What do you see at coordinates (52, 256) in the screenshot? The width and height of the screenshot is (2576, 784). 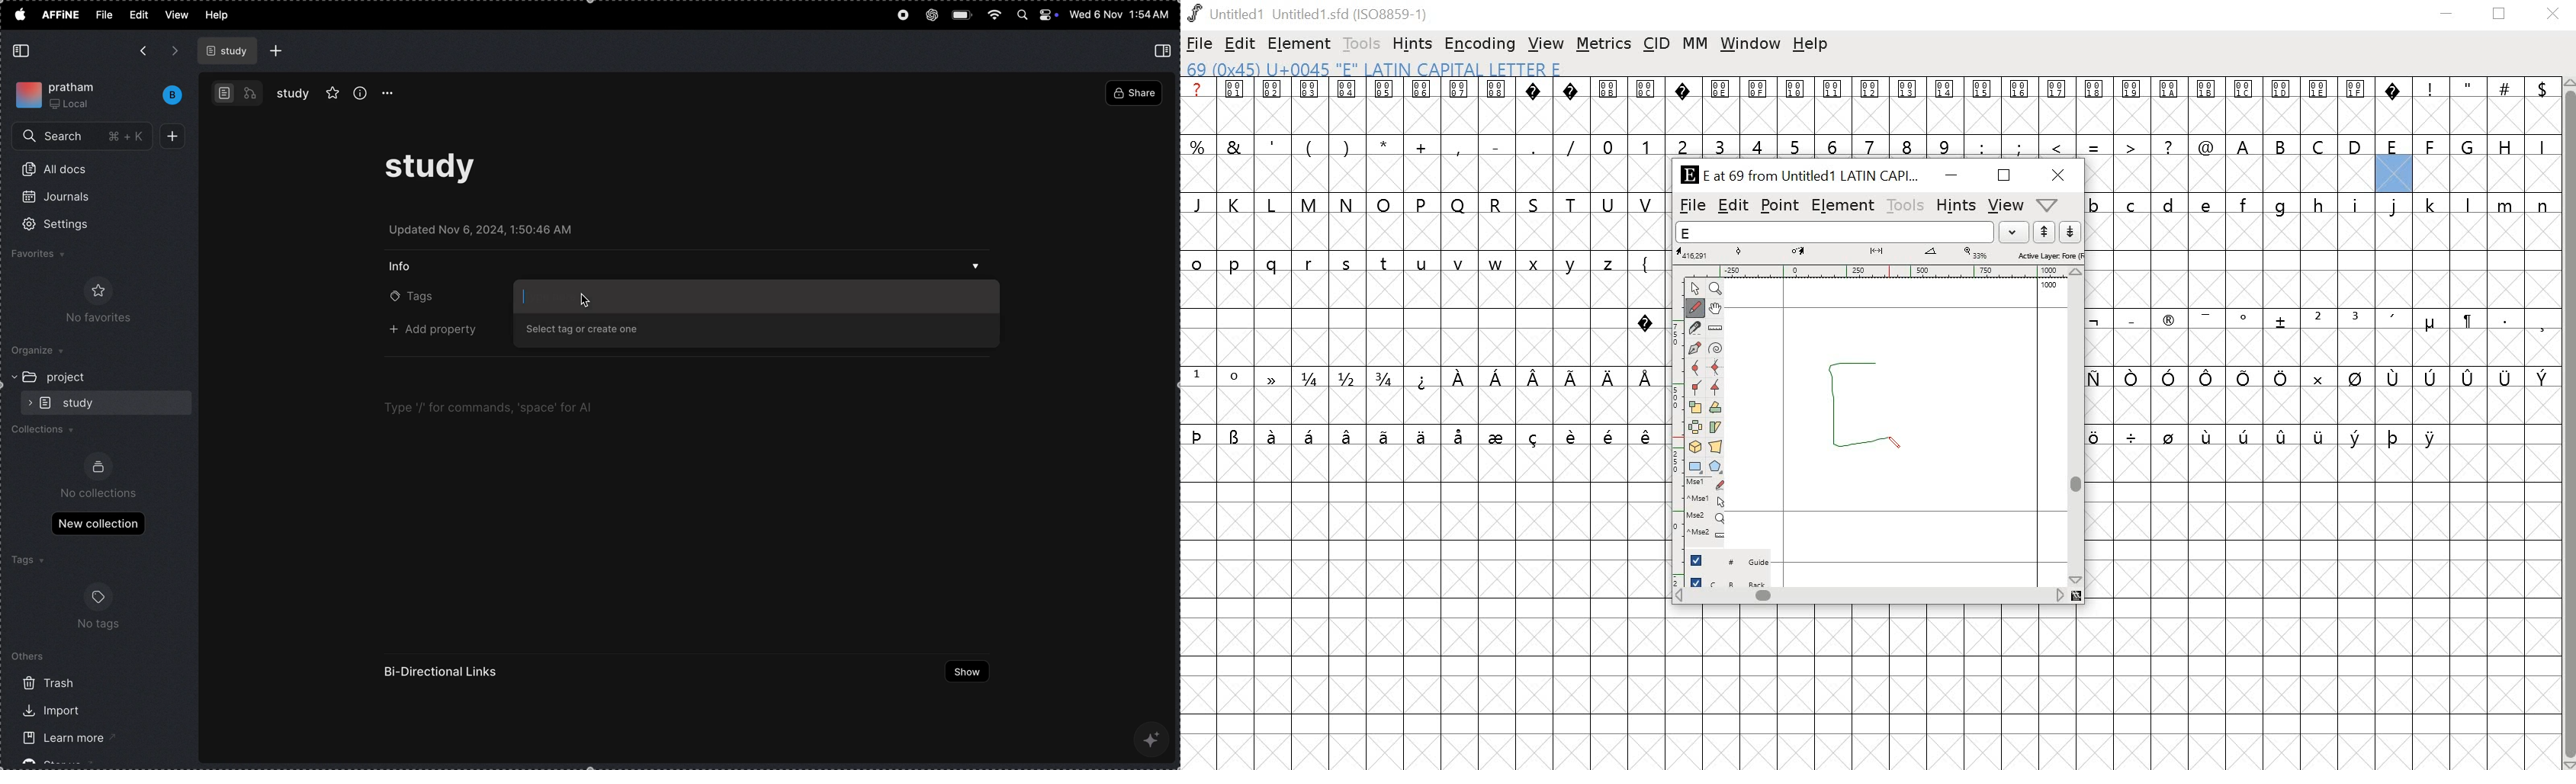 I see `favourites` at bounding box center [52, 256].